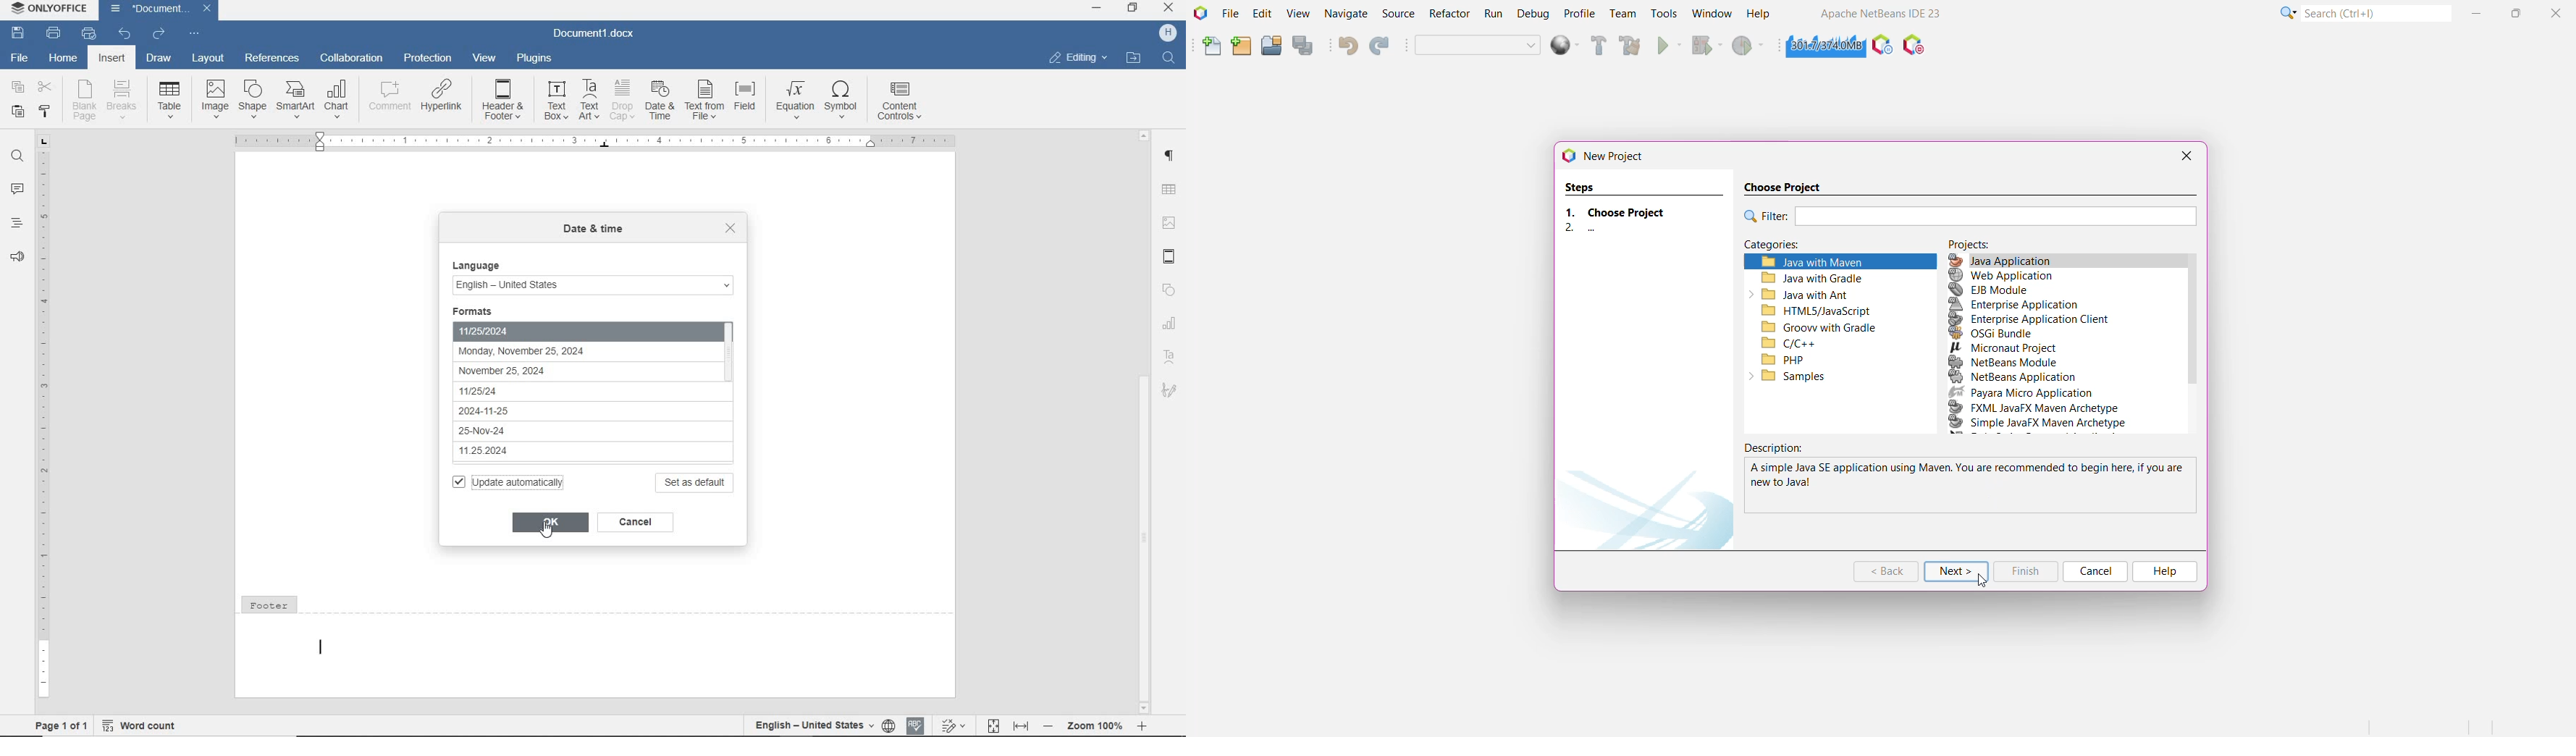 The width and height of the screenshot is (2576, 756). Describe the element at coordinates (349, 59) in the screenshot. I see `collaboration` at that location.